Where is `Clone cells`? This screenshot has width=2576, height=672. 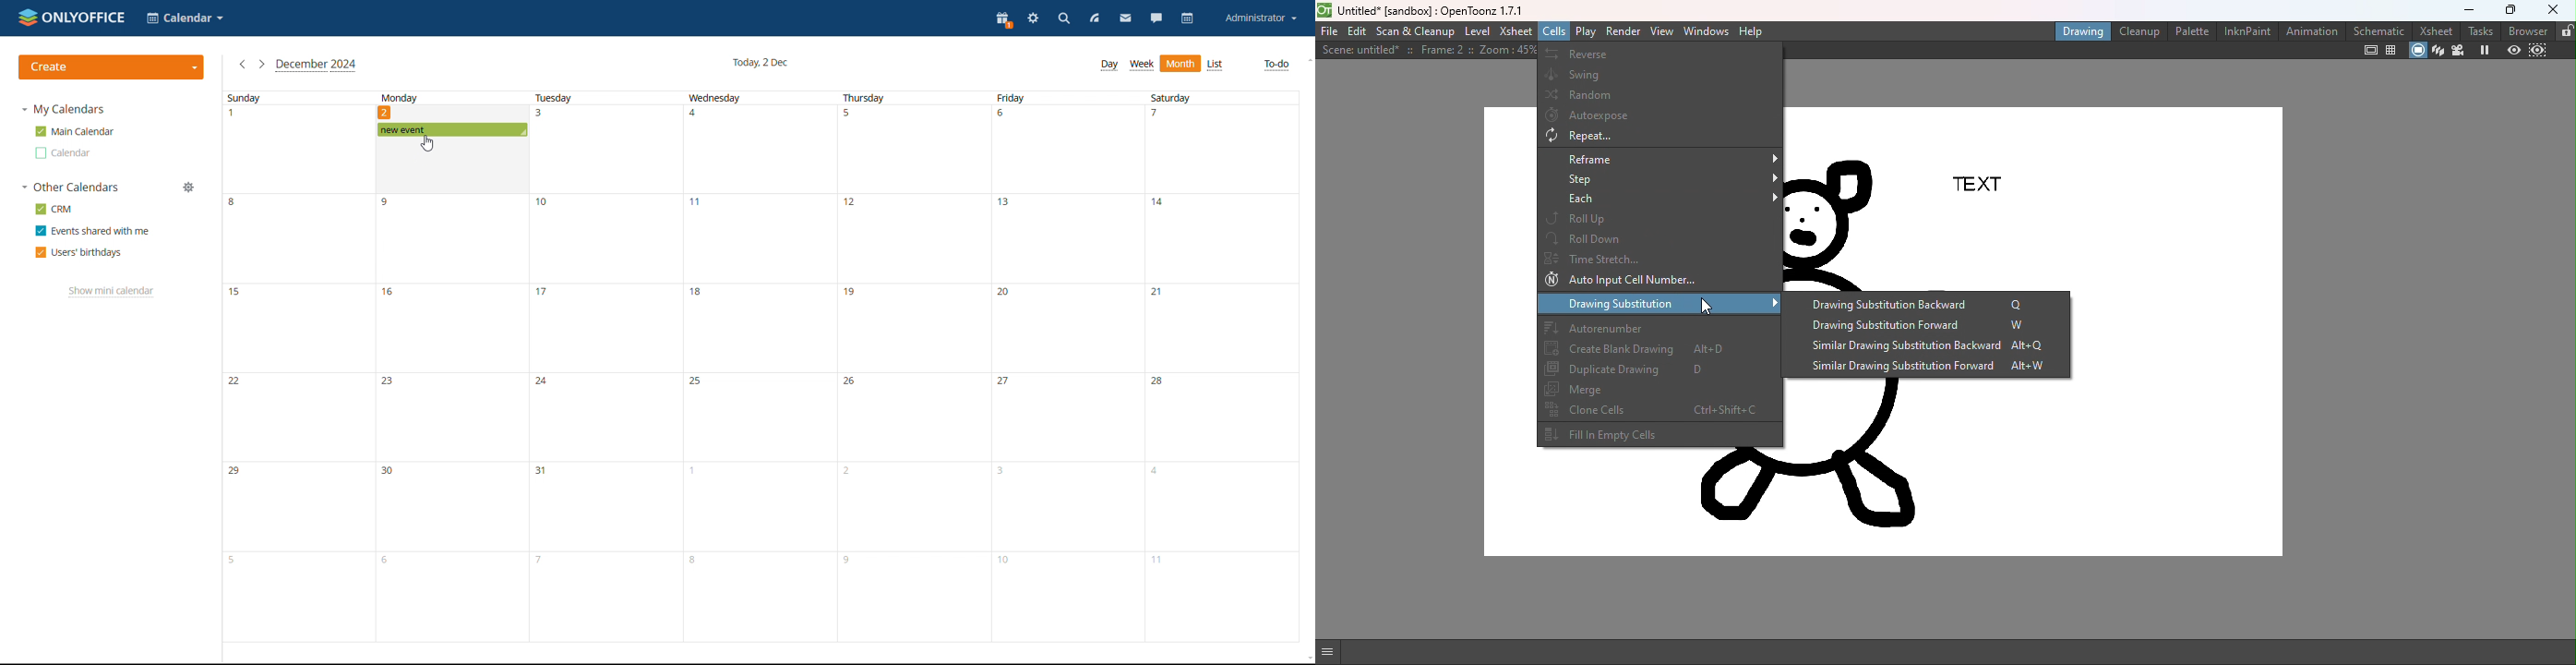
Clone cells is located at coordinates (1663, 414).